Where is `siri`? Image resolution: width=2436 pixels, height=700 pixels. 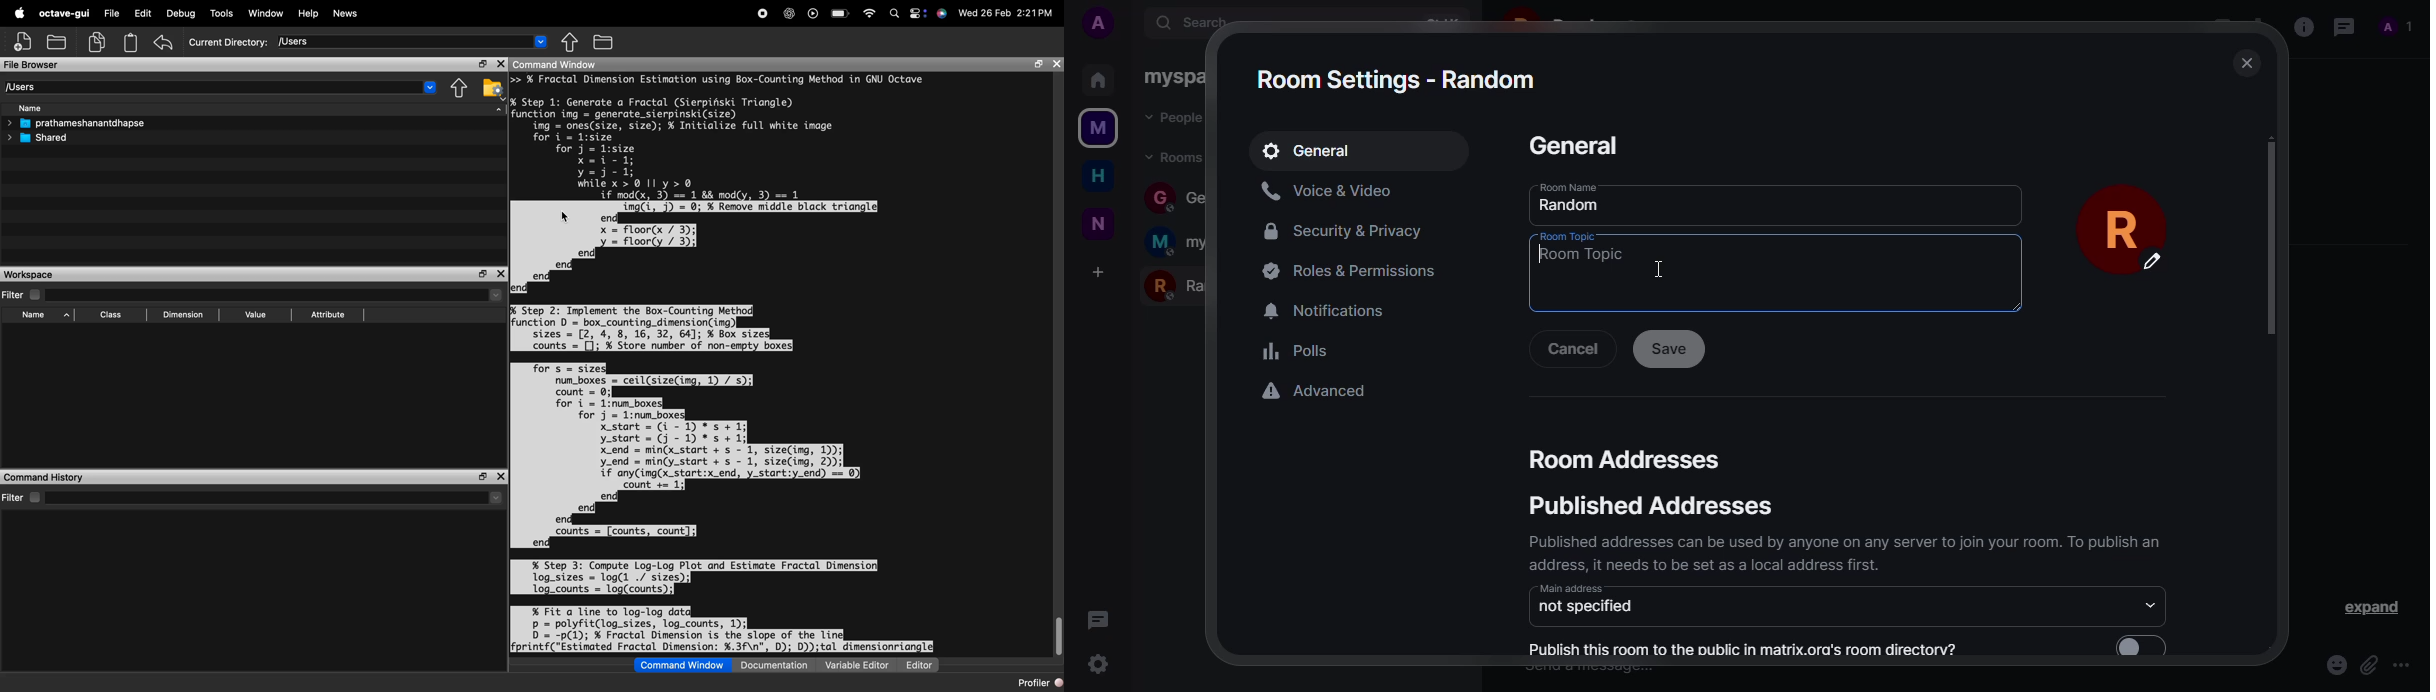 siri is located at coordinates (943, 11).